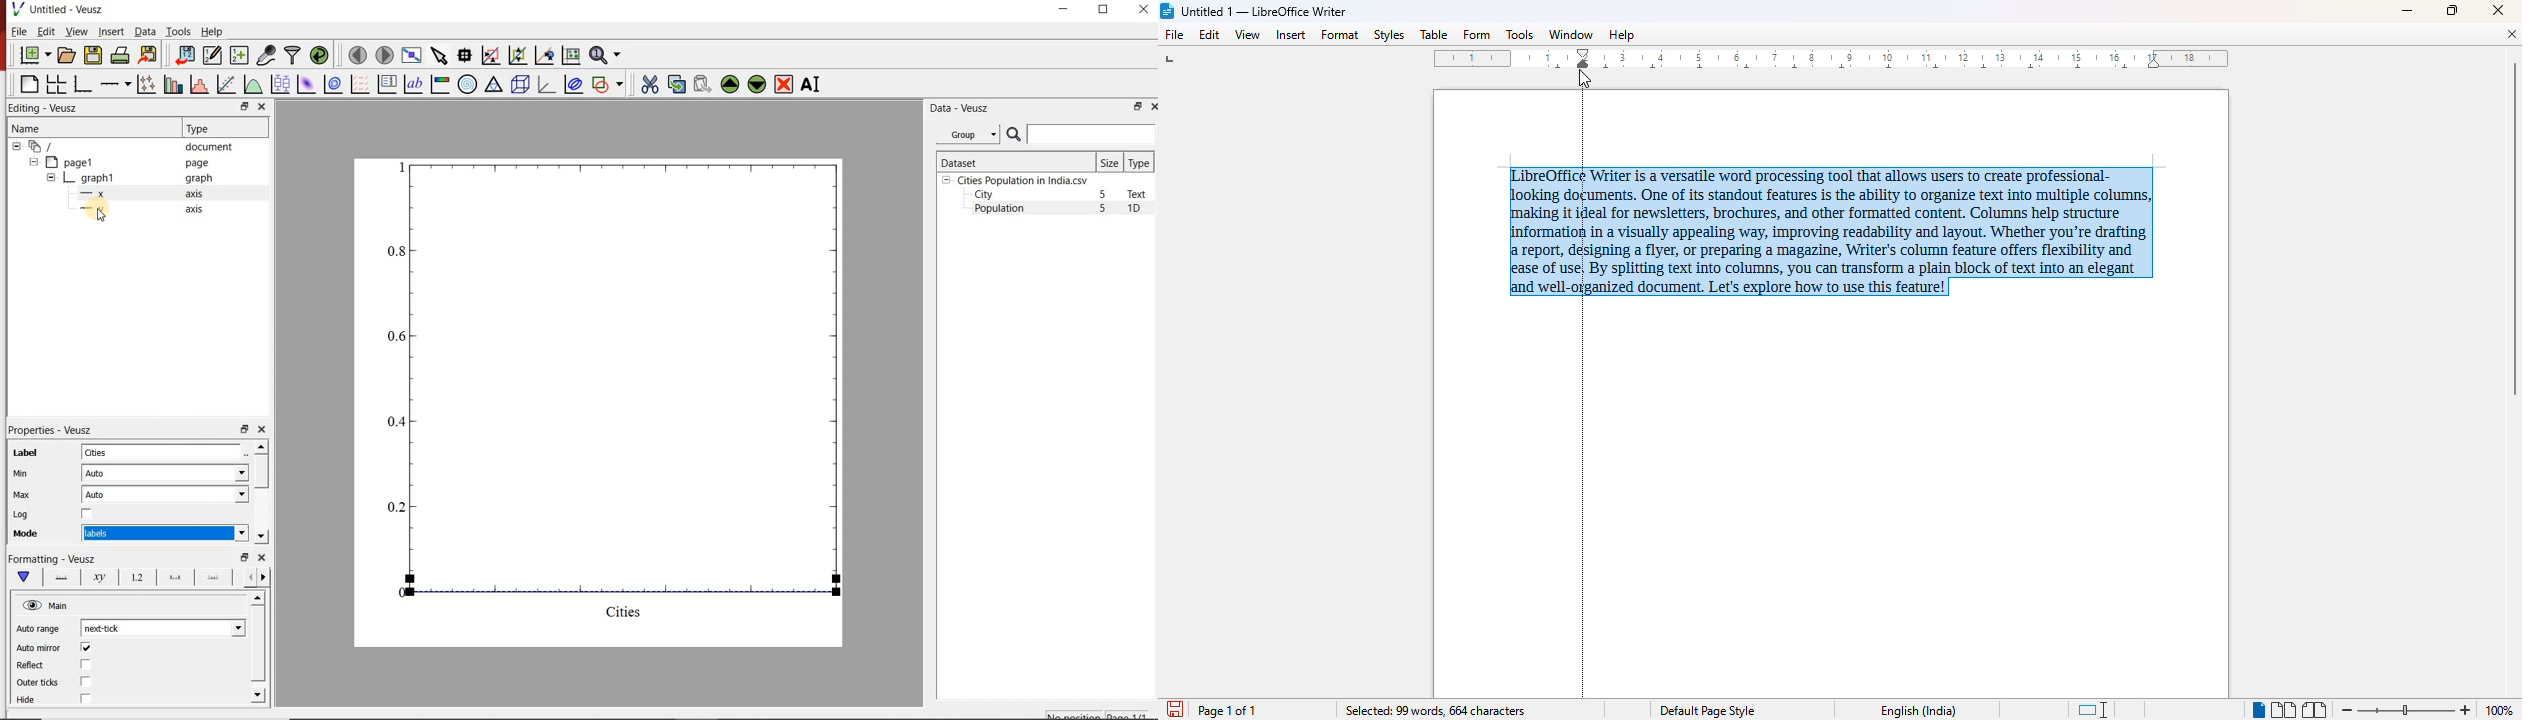  Describe the element at coordinates (1104, 195) in the screenshot. I see `5` at that location.